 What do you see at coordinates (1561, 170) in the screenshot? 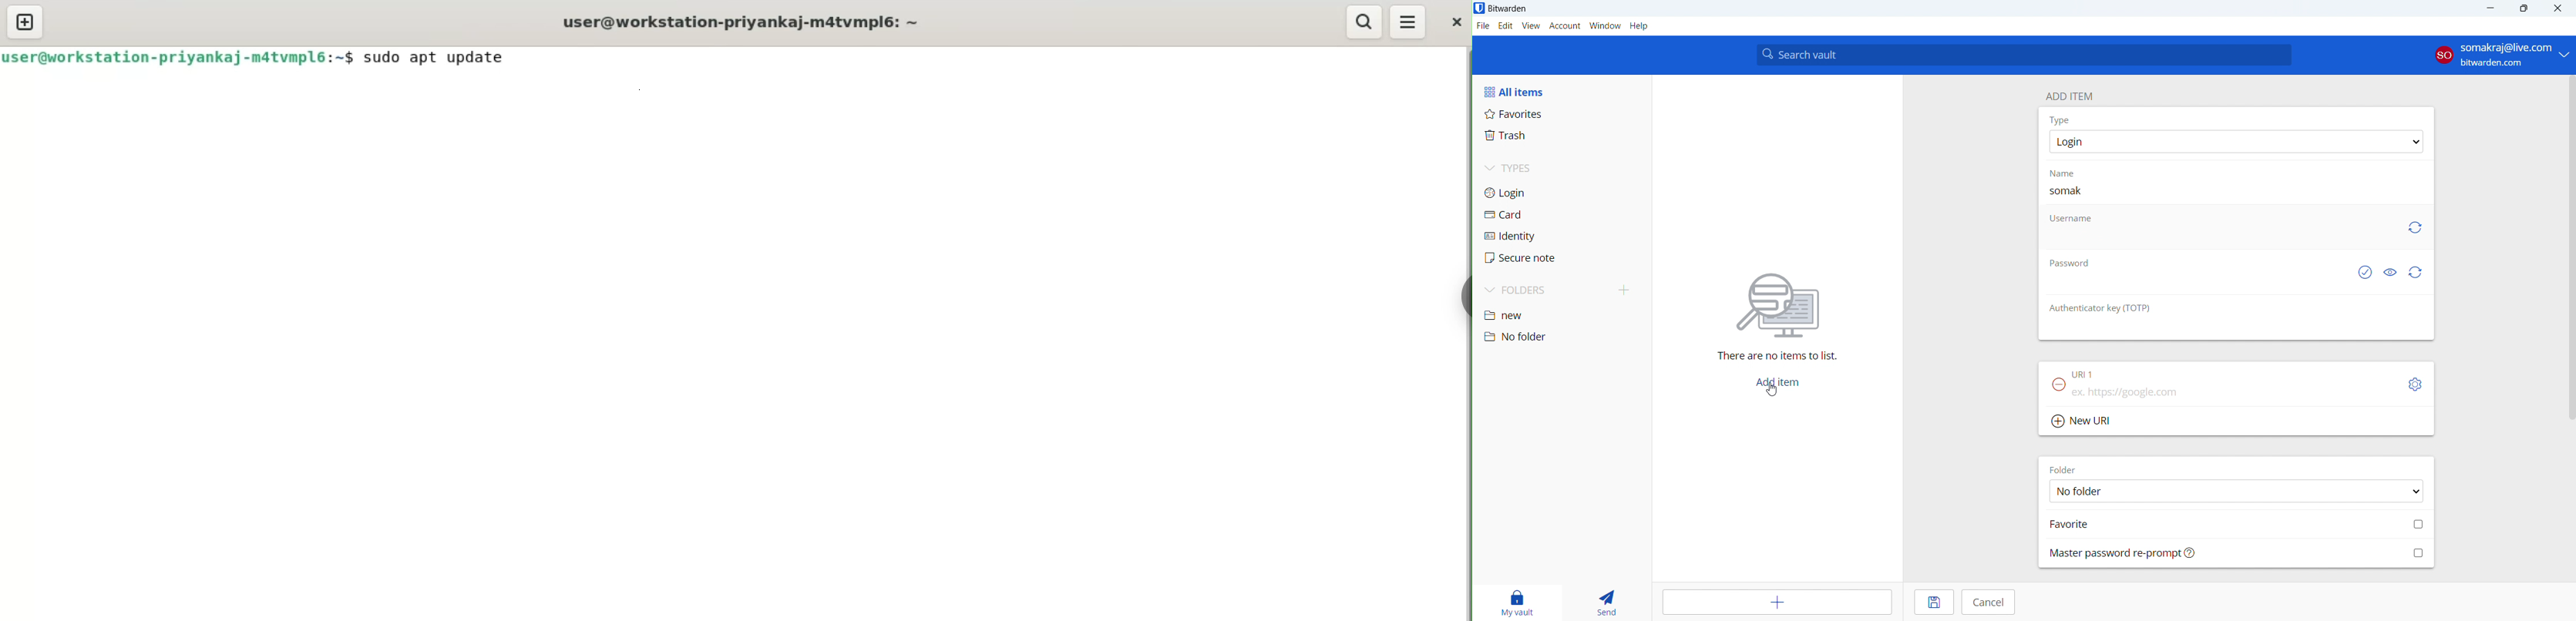
I see `types` at bounding box center [1561, 170].